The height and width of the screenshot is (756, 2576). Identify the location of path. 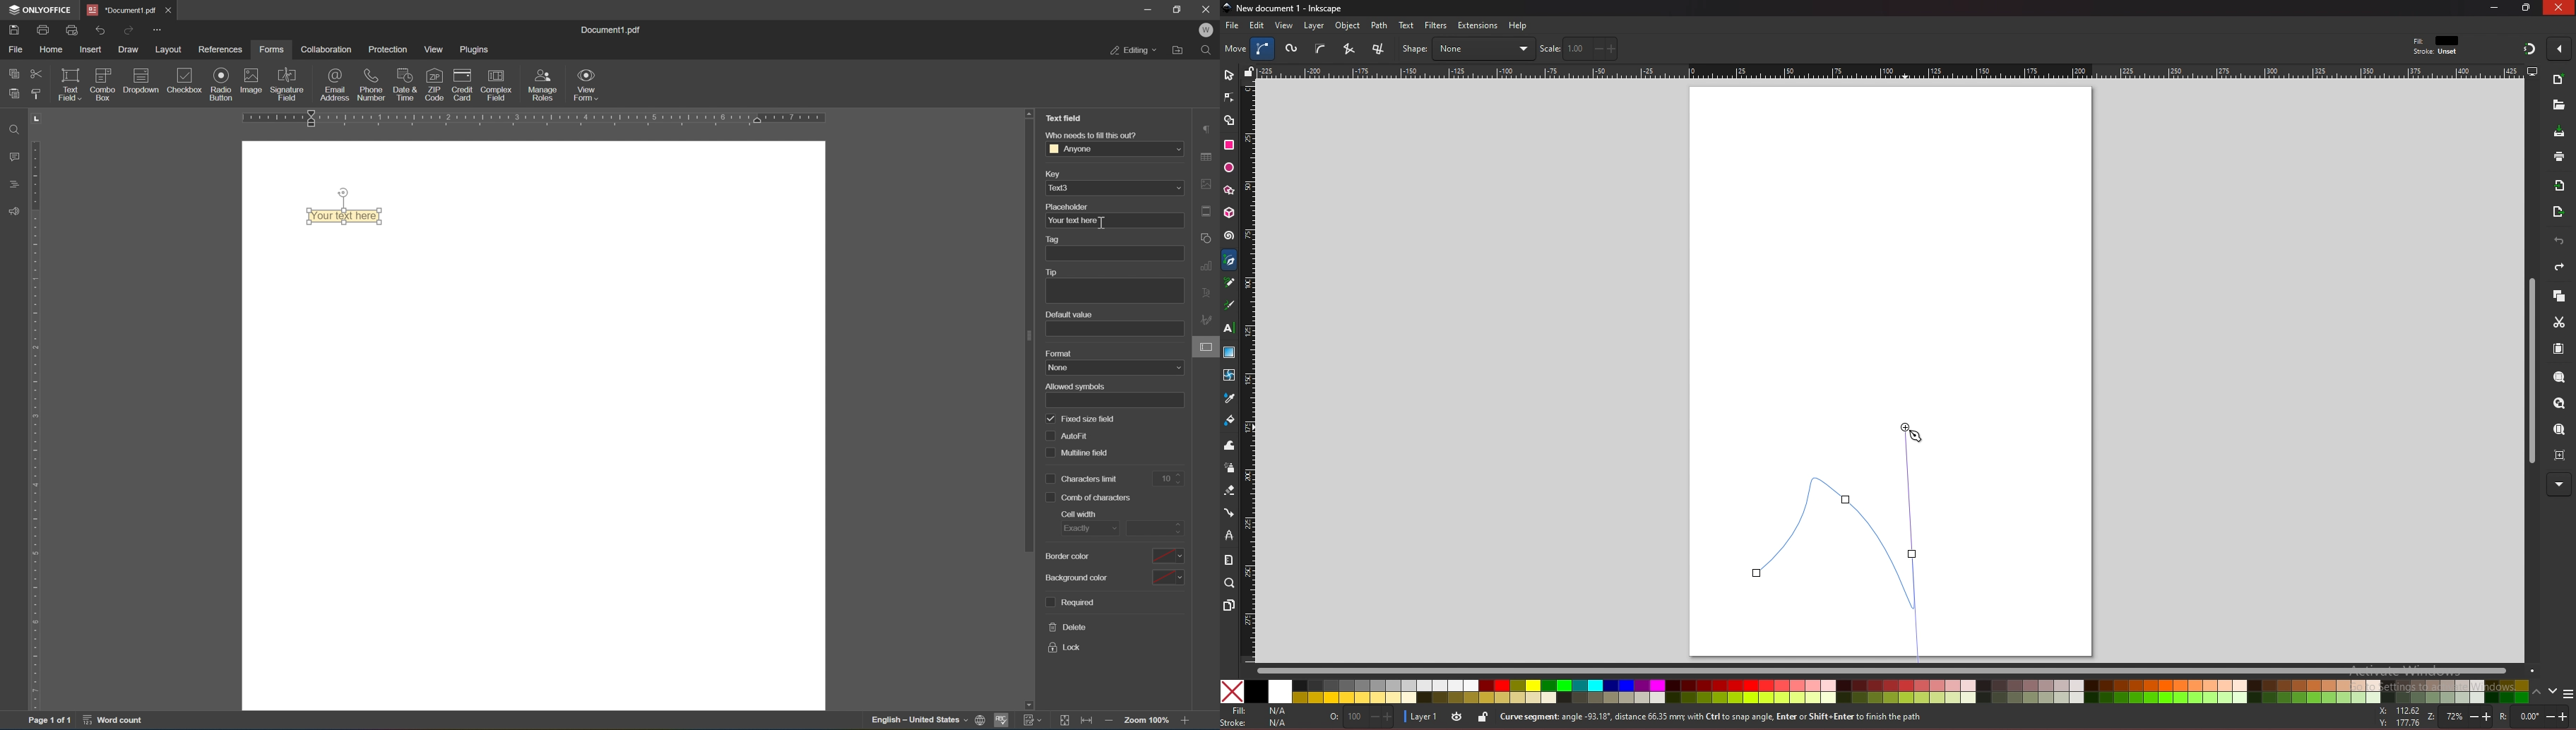
(1380, 25).